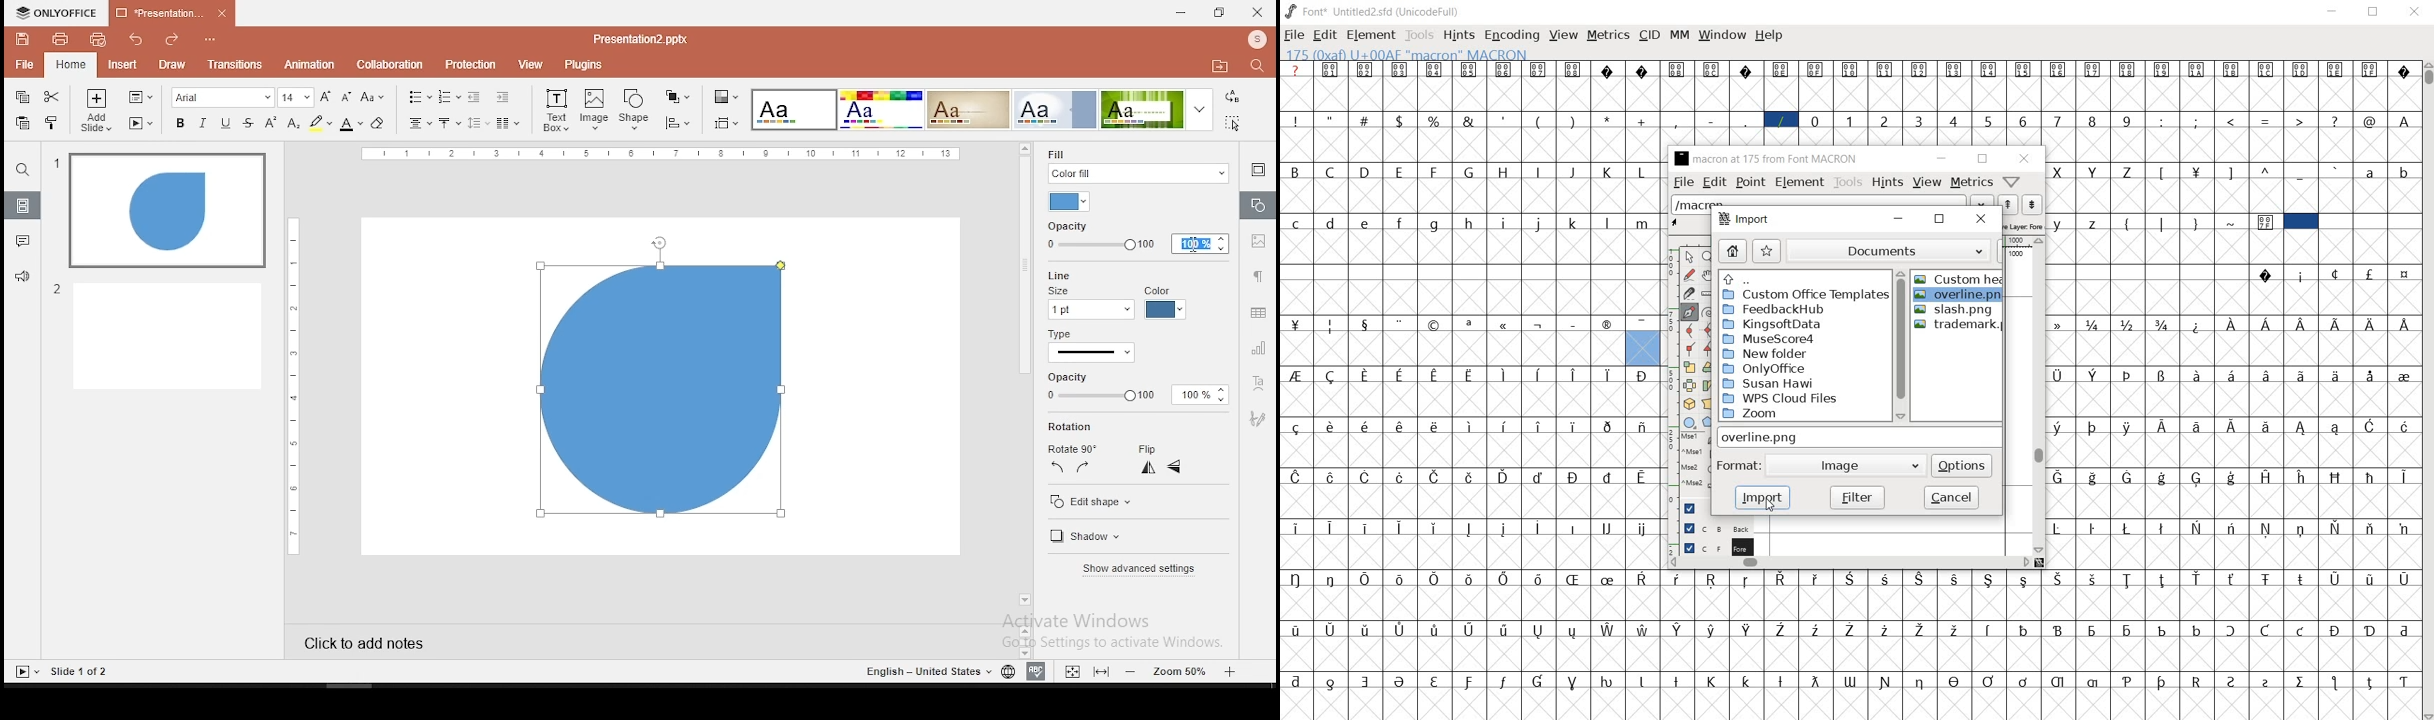 This screenshot has height=728, width=2436. What do you see at coordinates (1036, 672) in the screenshot?
I see `spell check` at bounding box center [1036, 672].